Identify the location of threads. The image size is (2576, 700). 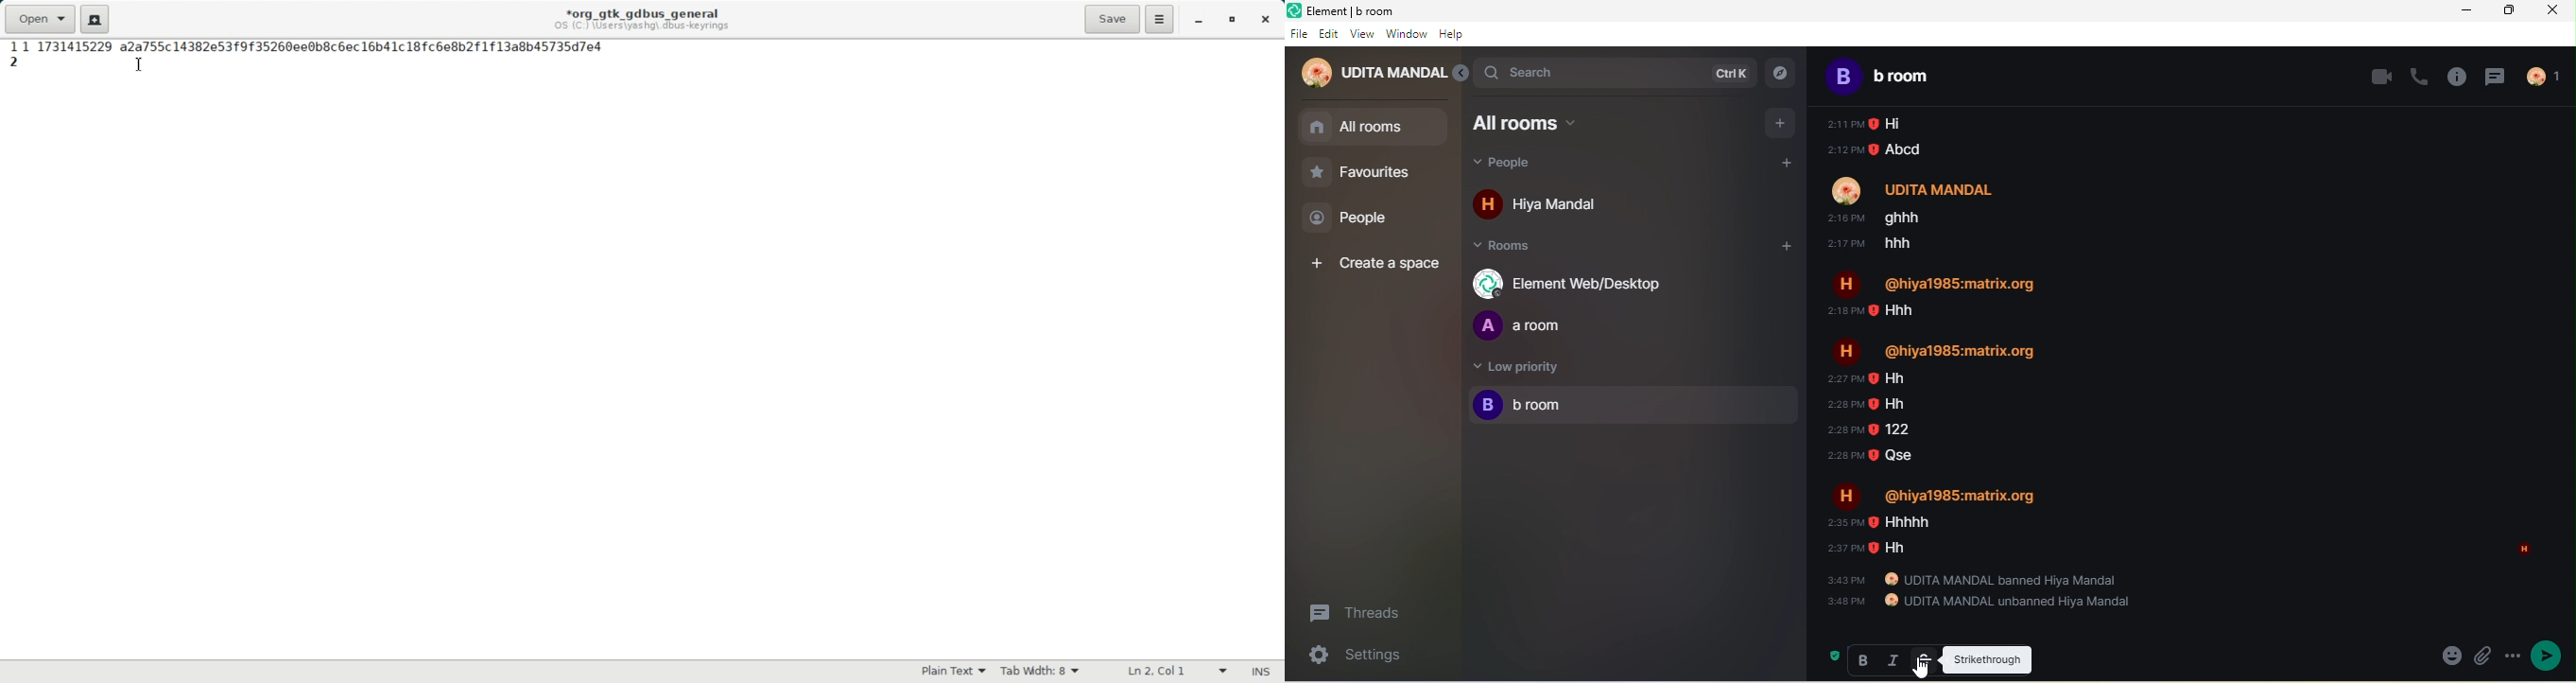
(2495, 76).